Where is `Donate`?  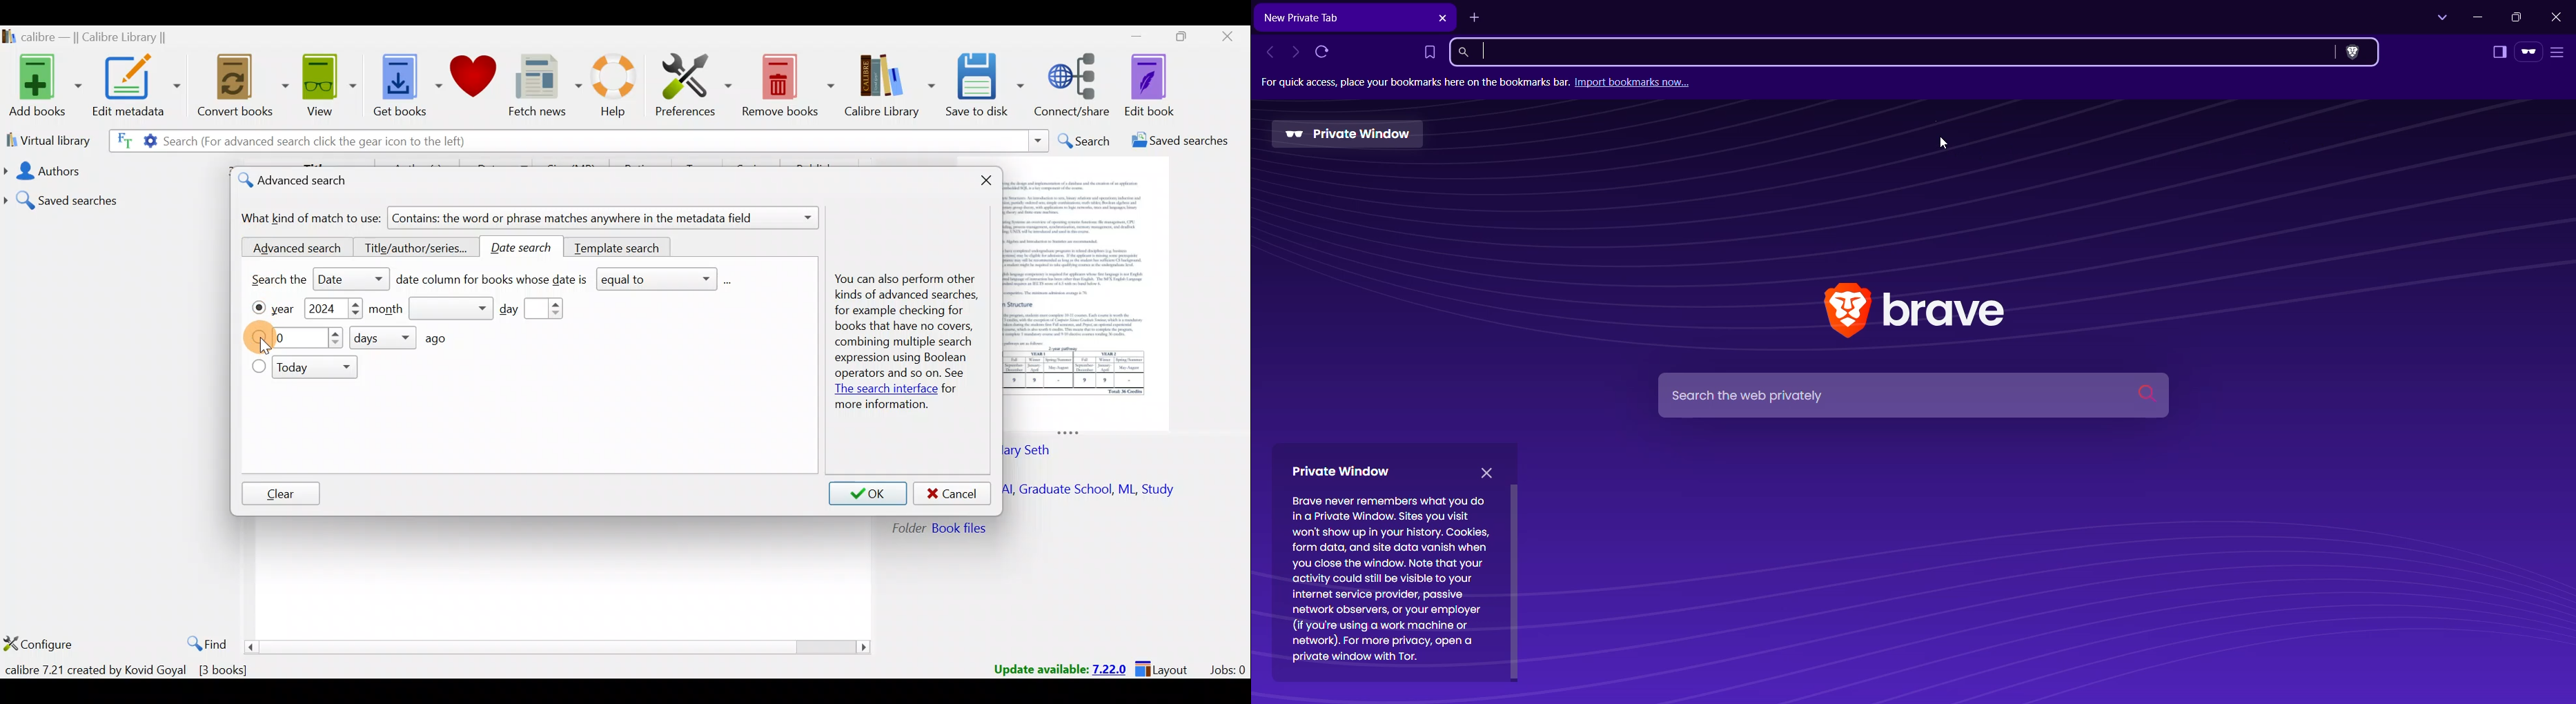 Donate is located at coordinates (473, 78).